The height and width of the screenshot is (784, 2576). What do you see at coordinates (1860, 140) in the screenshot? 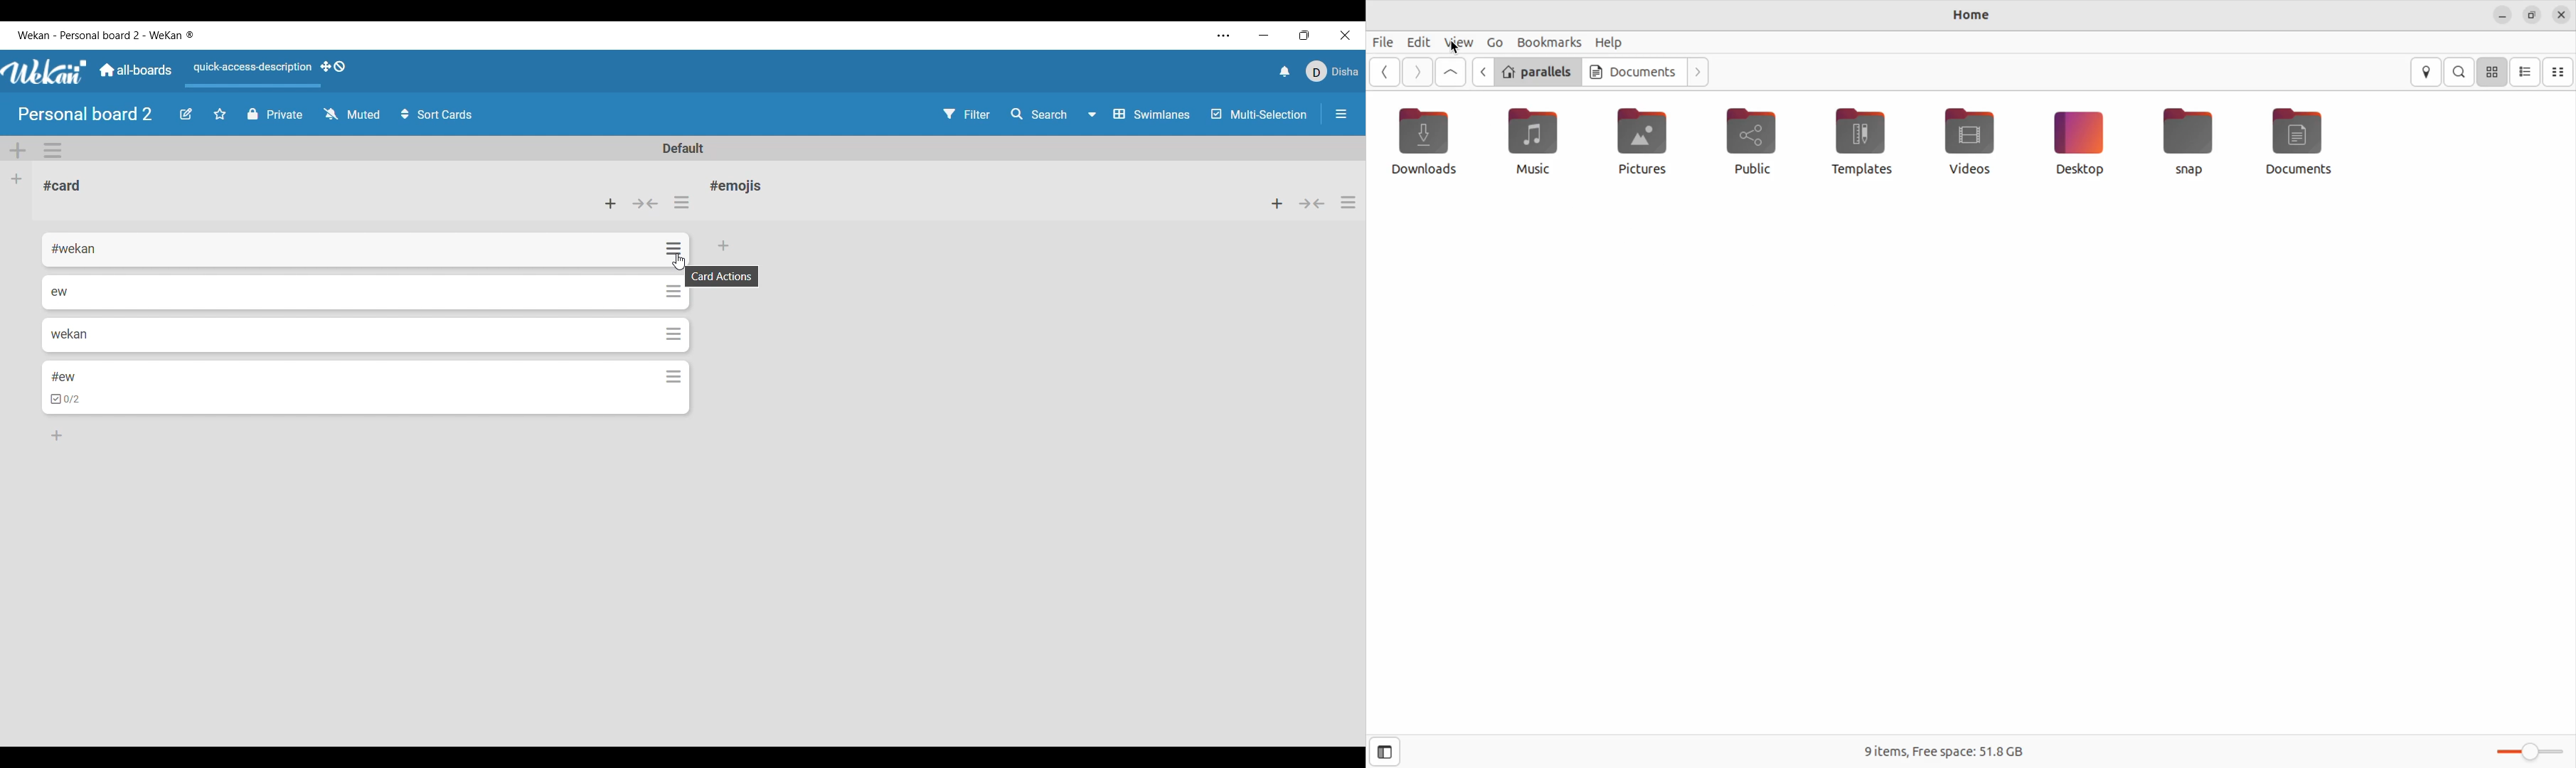
I see `templates` at bounding box center [1860, 140].